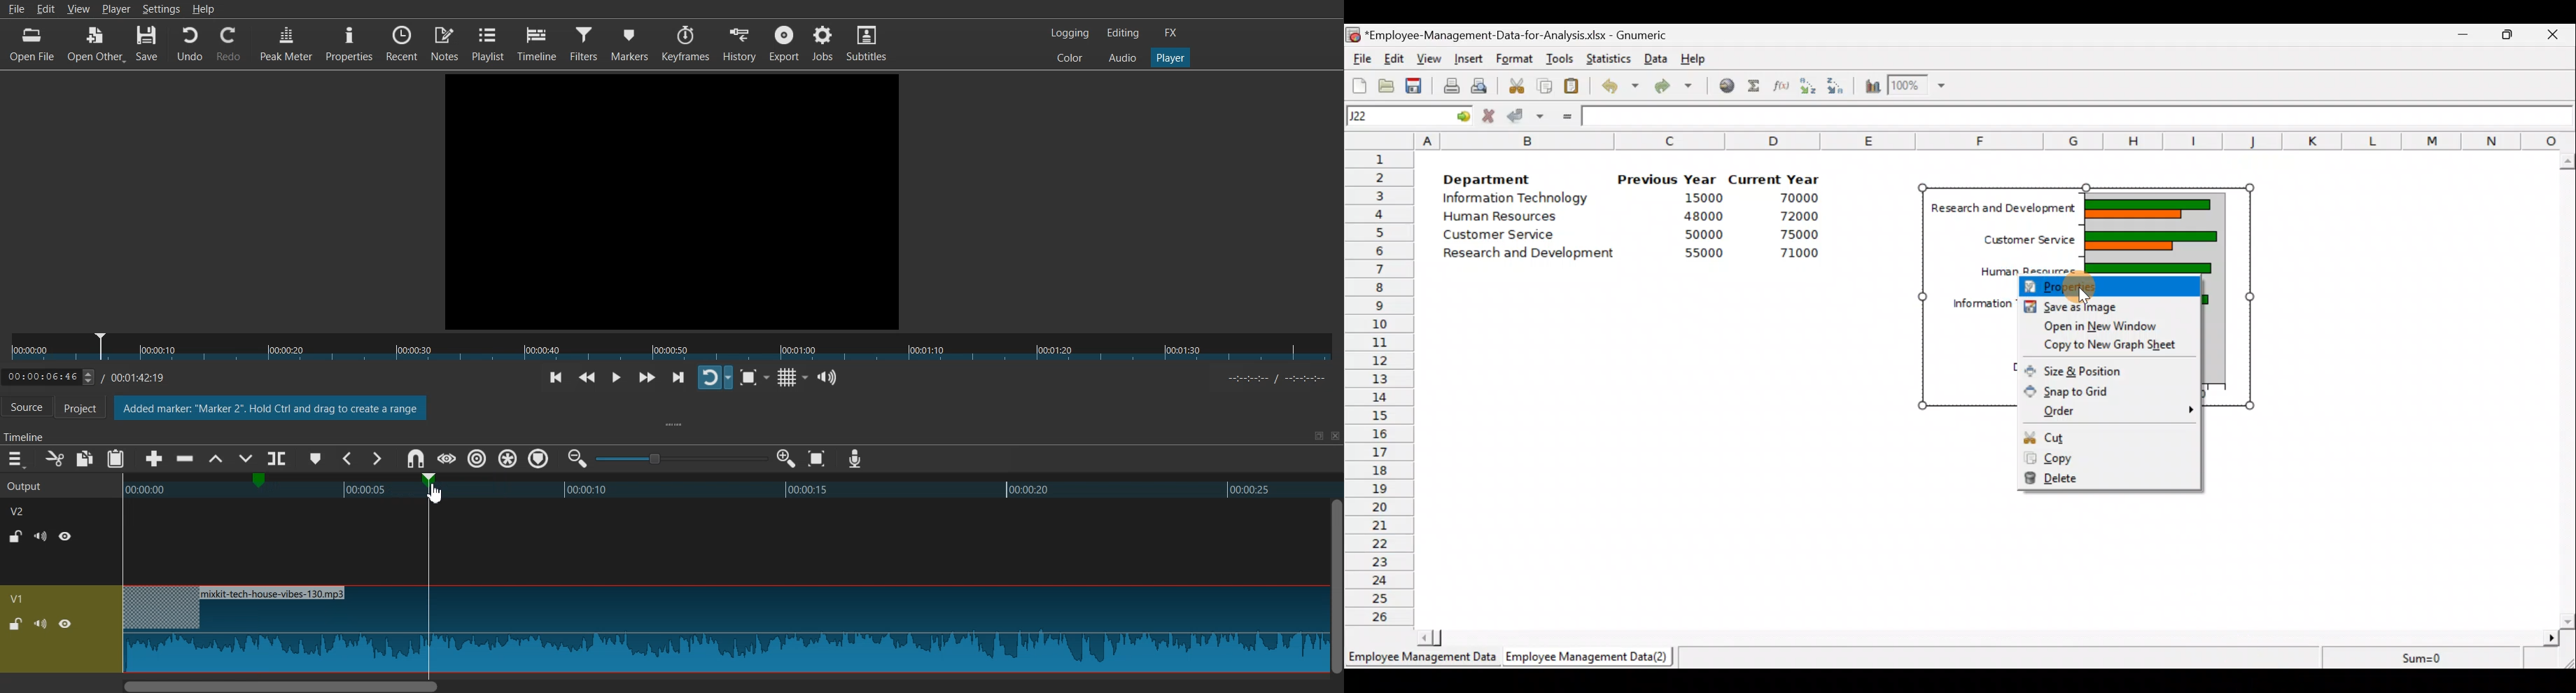  What do you see at coordinates (1171, 33) in the screenshot?
I see `FX` at bounding box center [1171, 33].